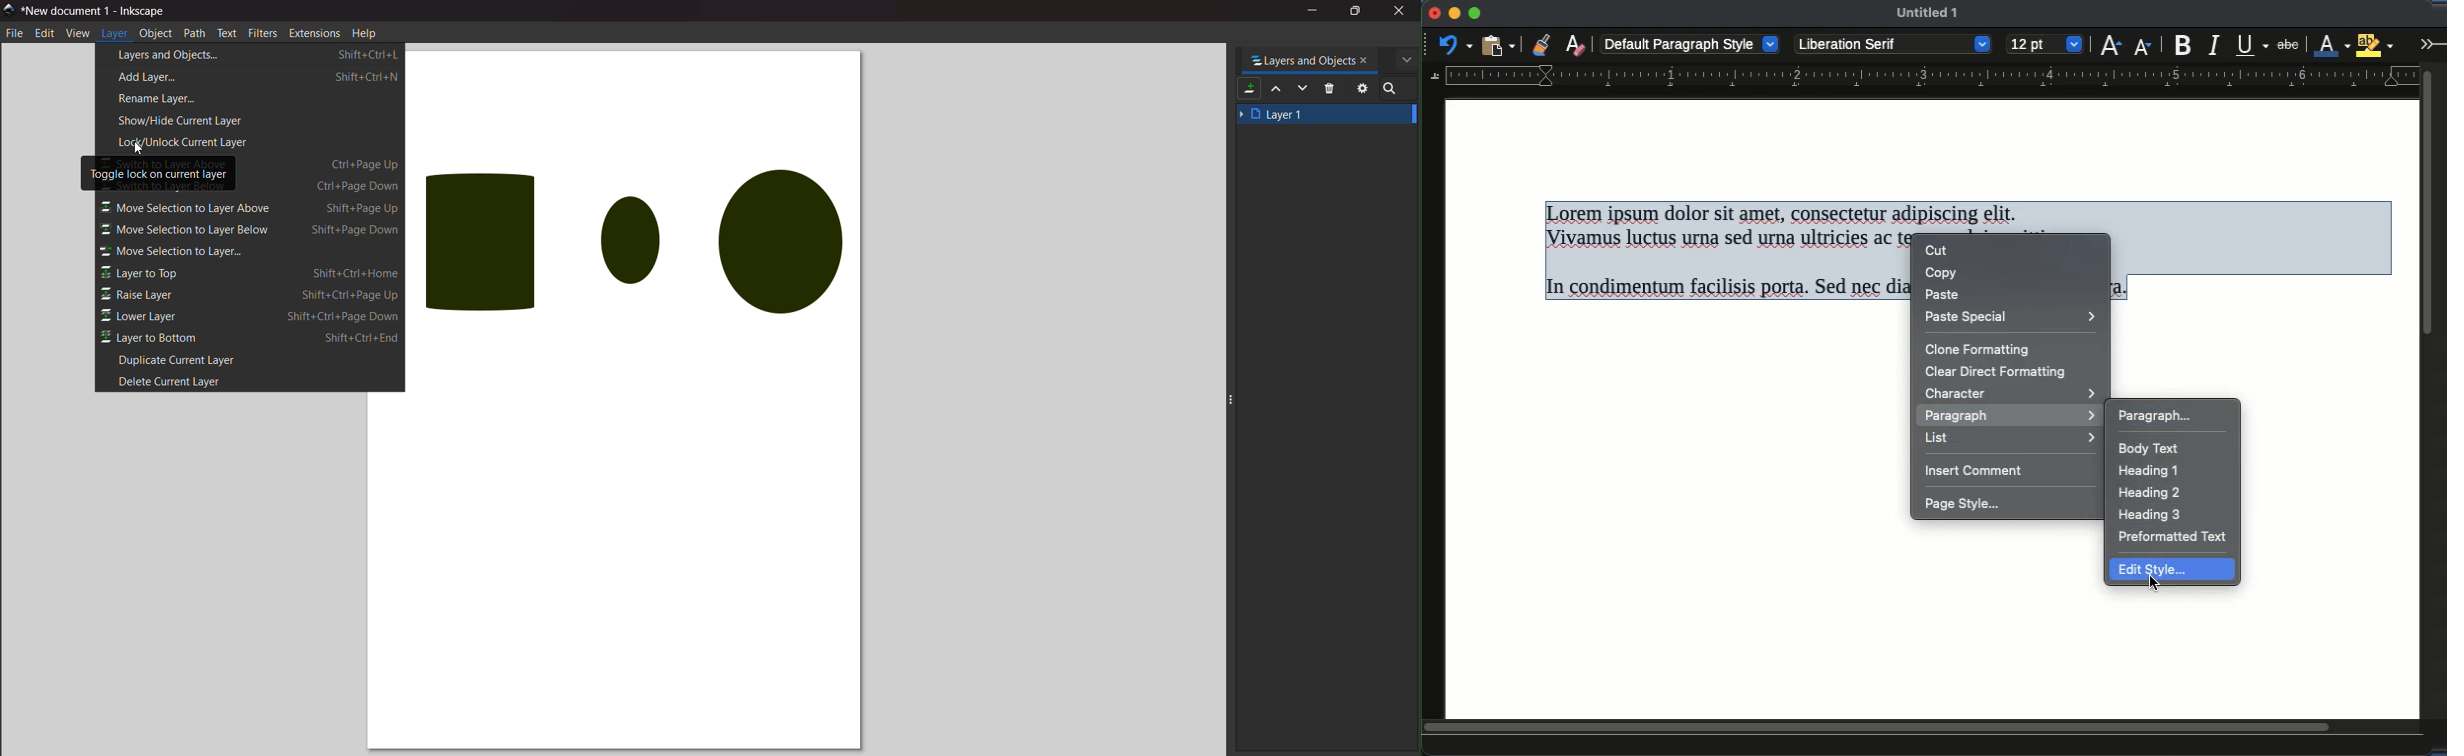  I want to click on paragraph , so click(2155, 416).